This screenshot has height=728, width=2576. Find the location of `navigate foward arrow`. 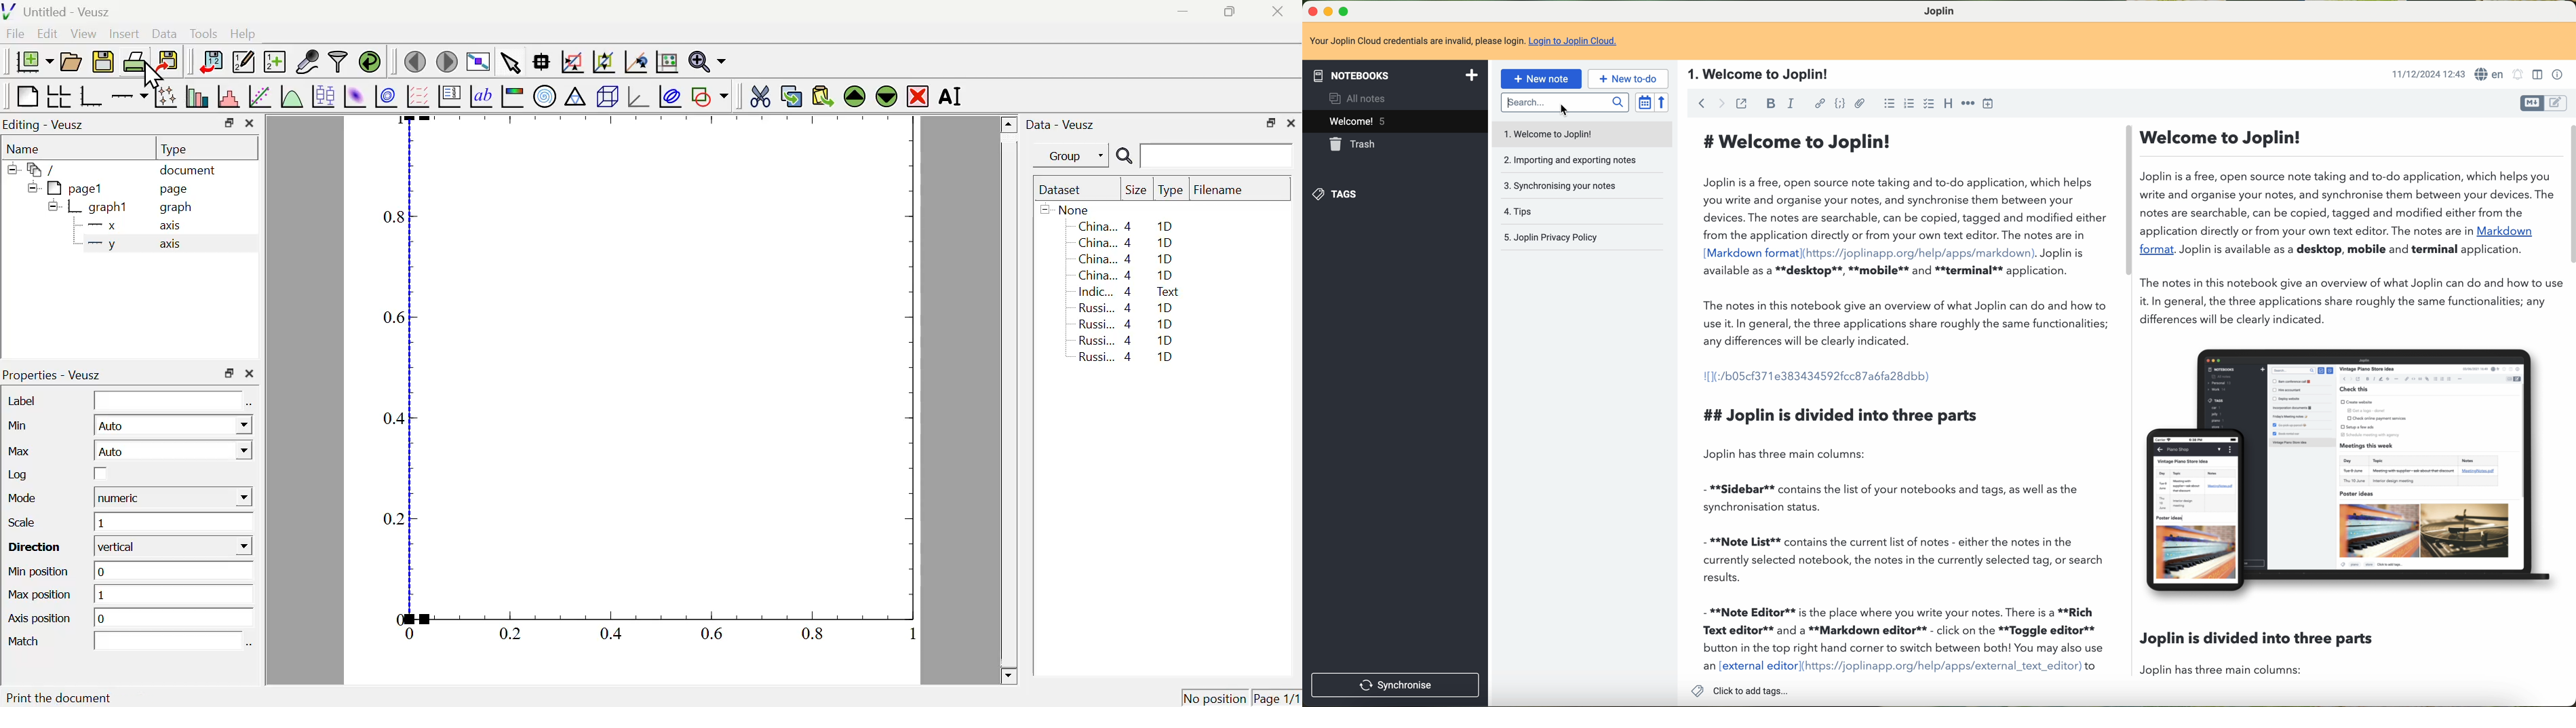

navigate foward arrow is located at coordinates (1719, 102).